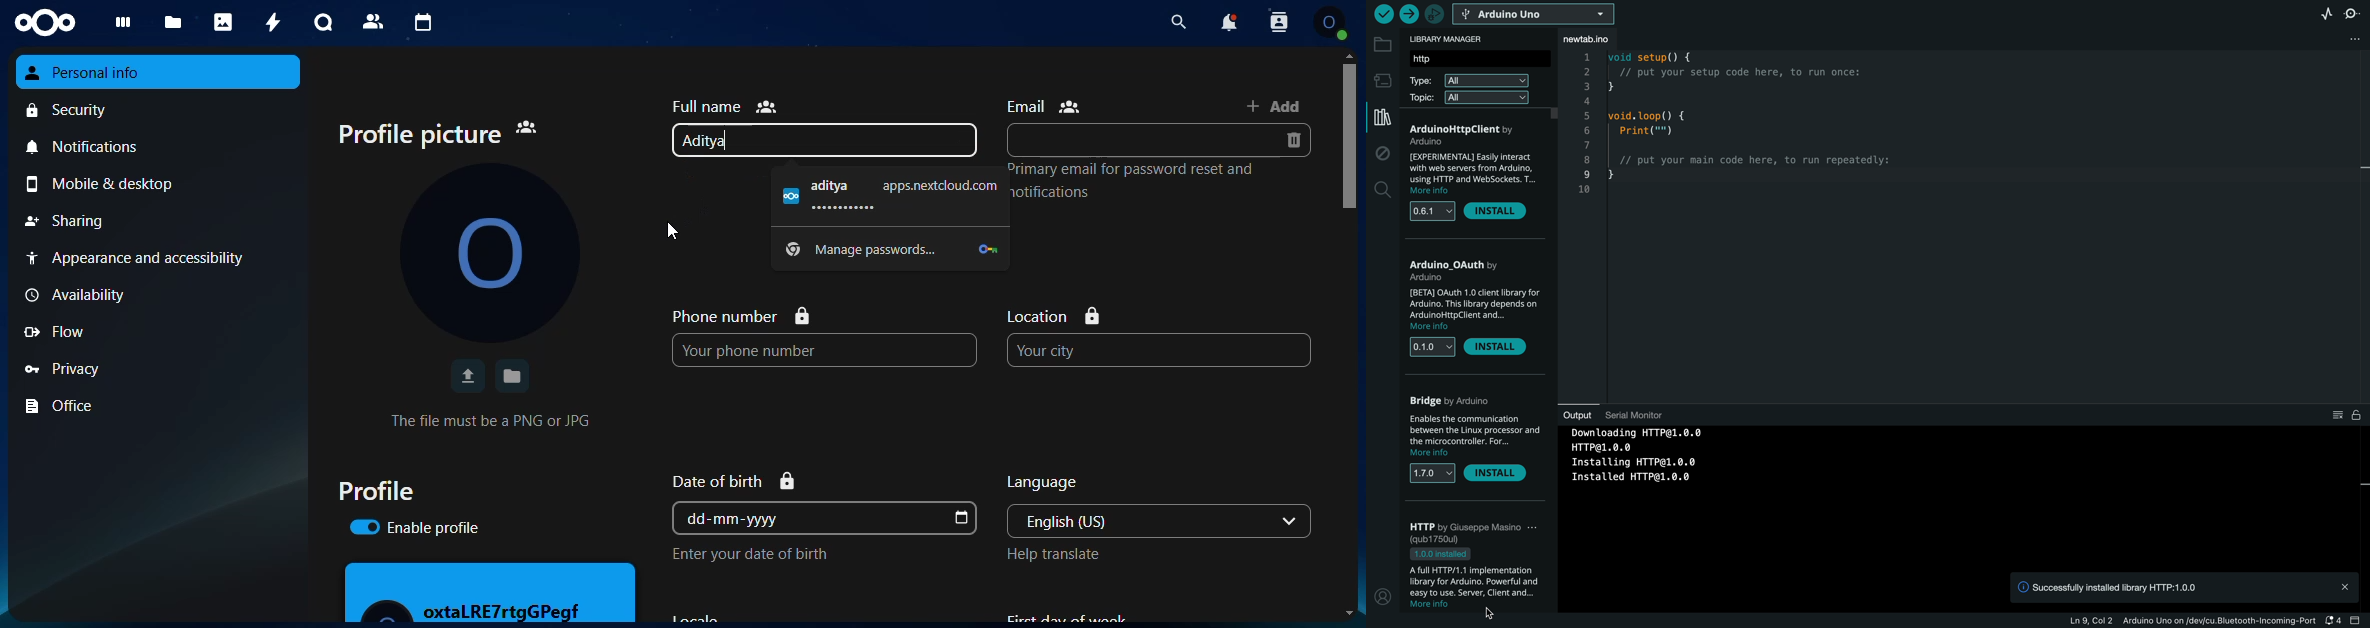 The width and height of the screenshot is (2380, 644). What do you see at coordinates (1381, 45) in the screenshot?
I see `folder` at bounding box center [1381, 45].